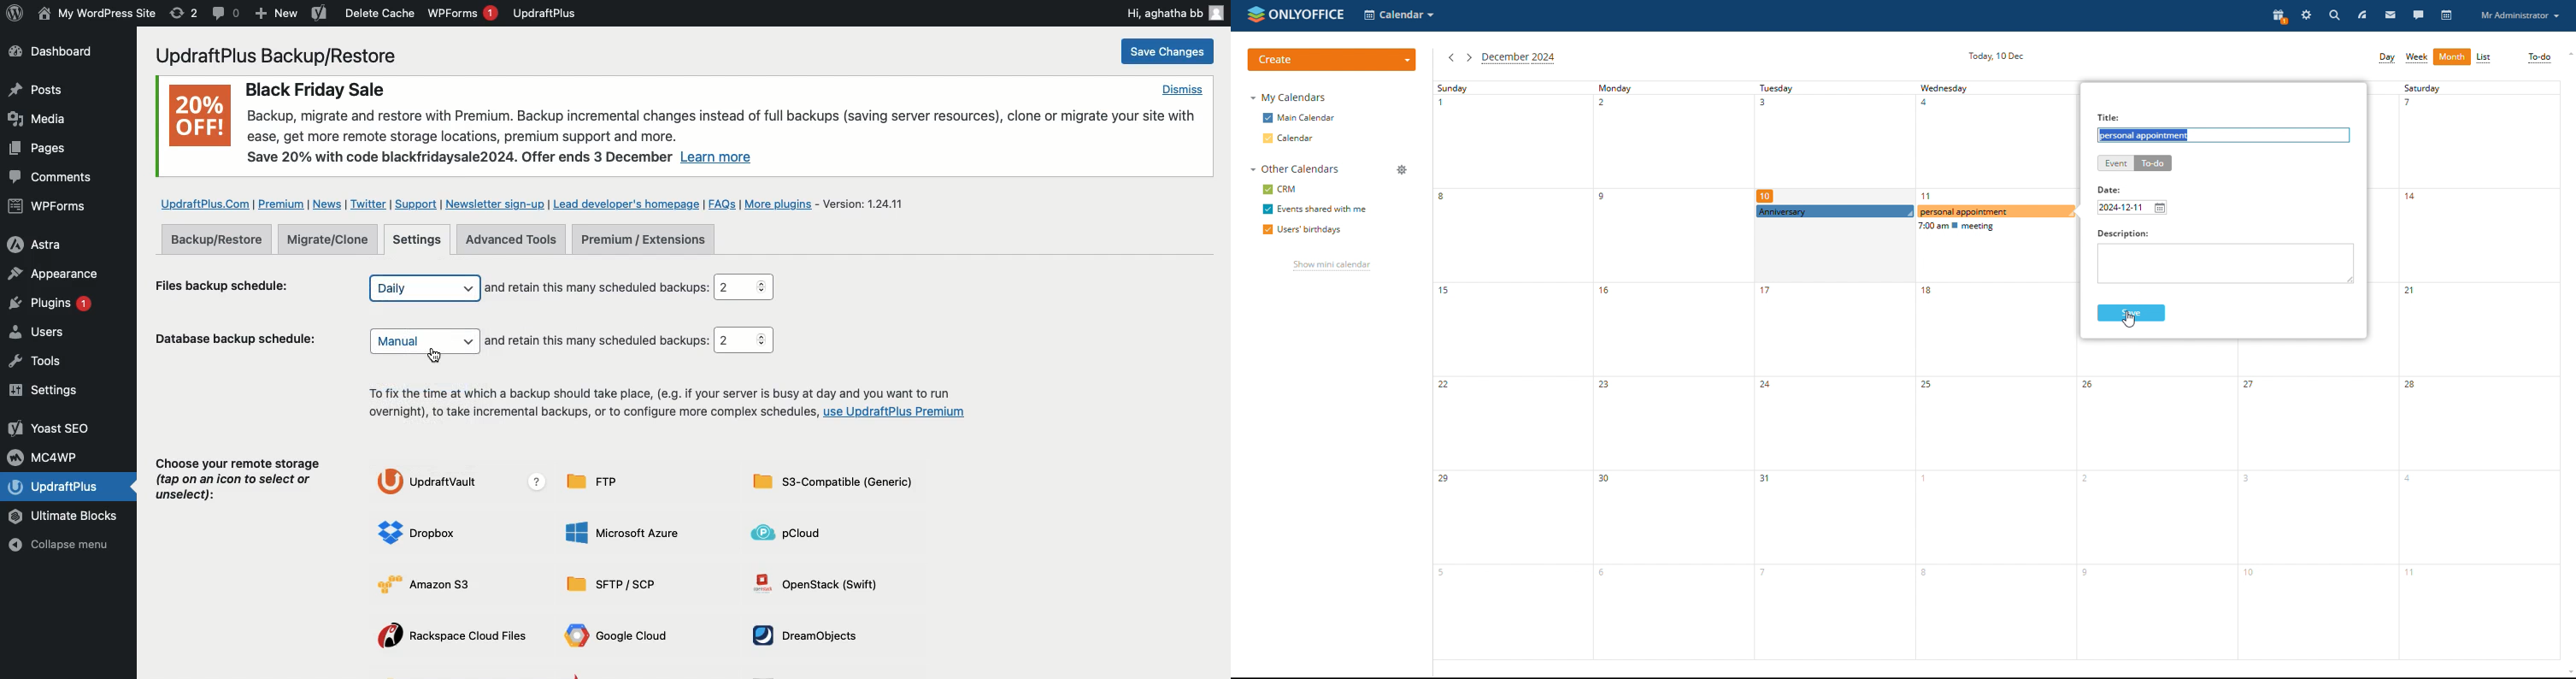  I want to click on WPForms, so click(50, 208).